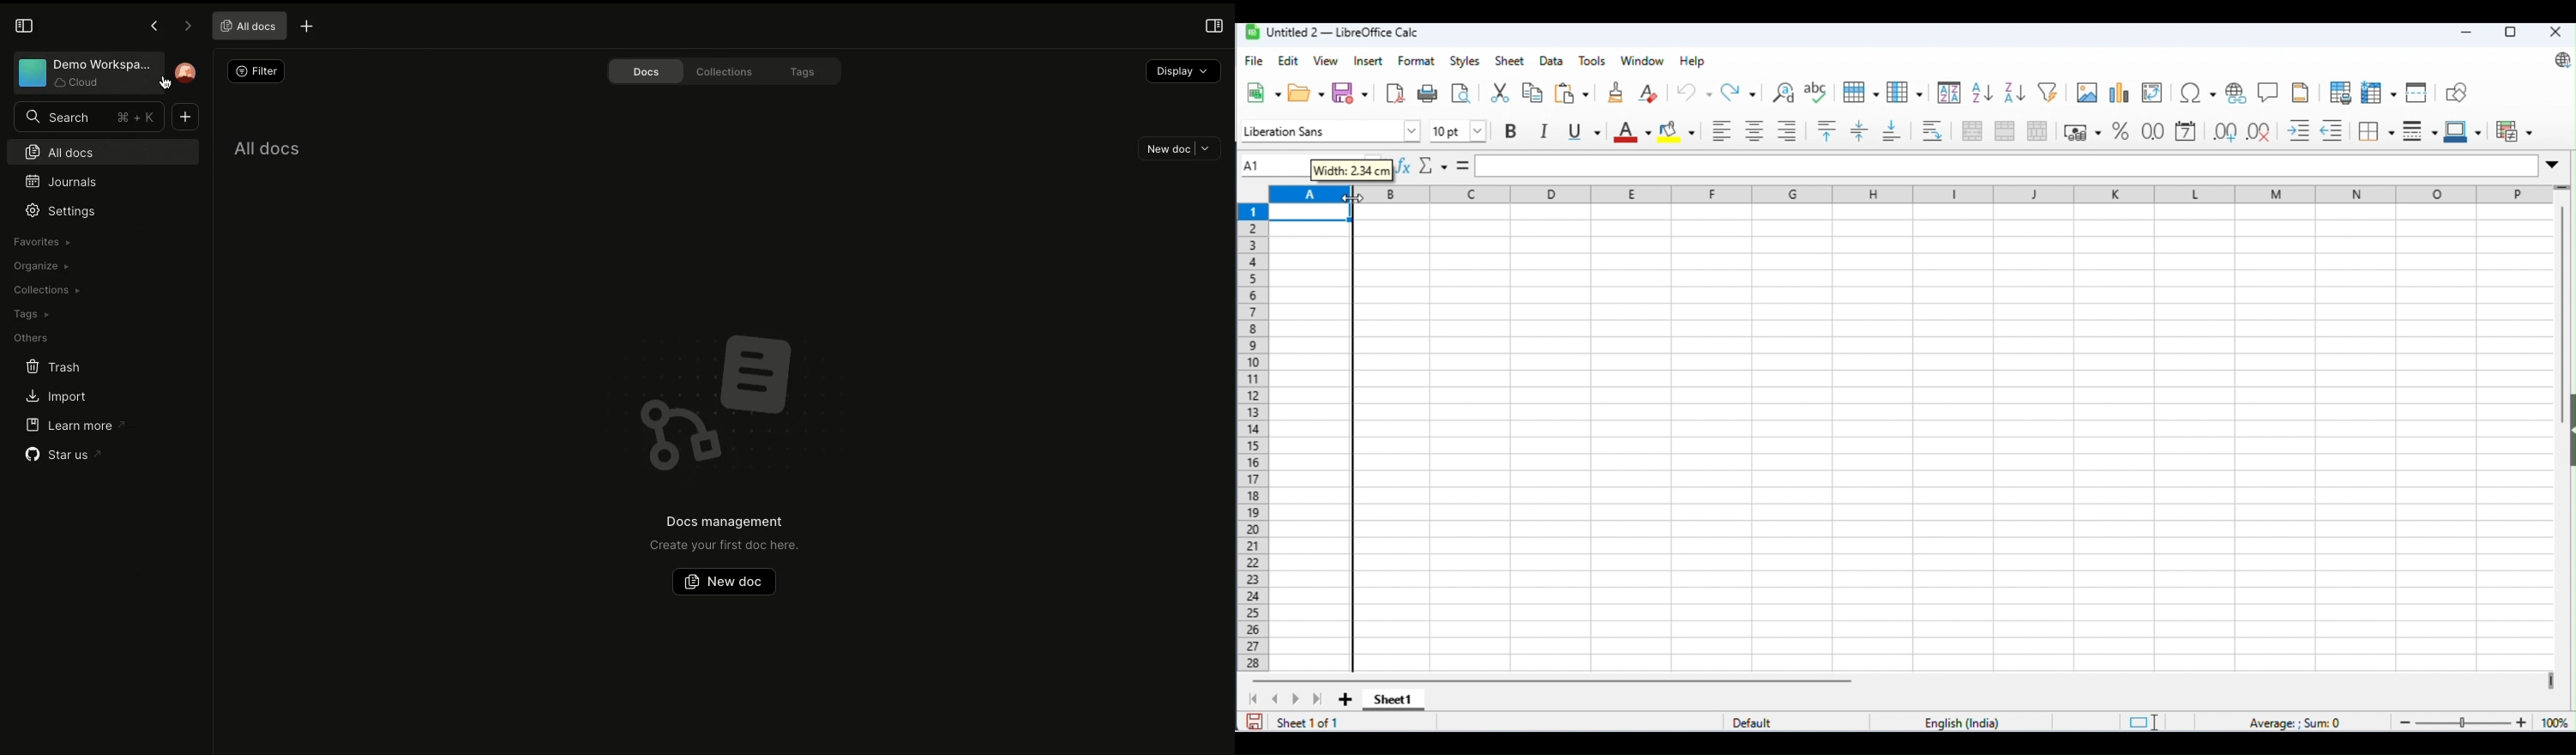 This screenshot has width=2576, height=756. I want to click on New doc, so click(1180, 148).